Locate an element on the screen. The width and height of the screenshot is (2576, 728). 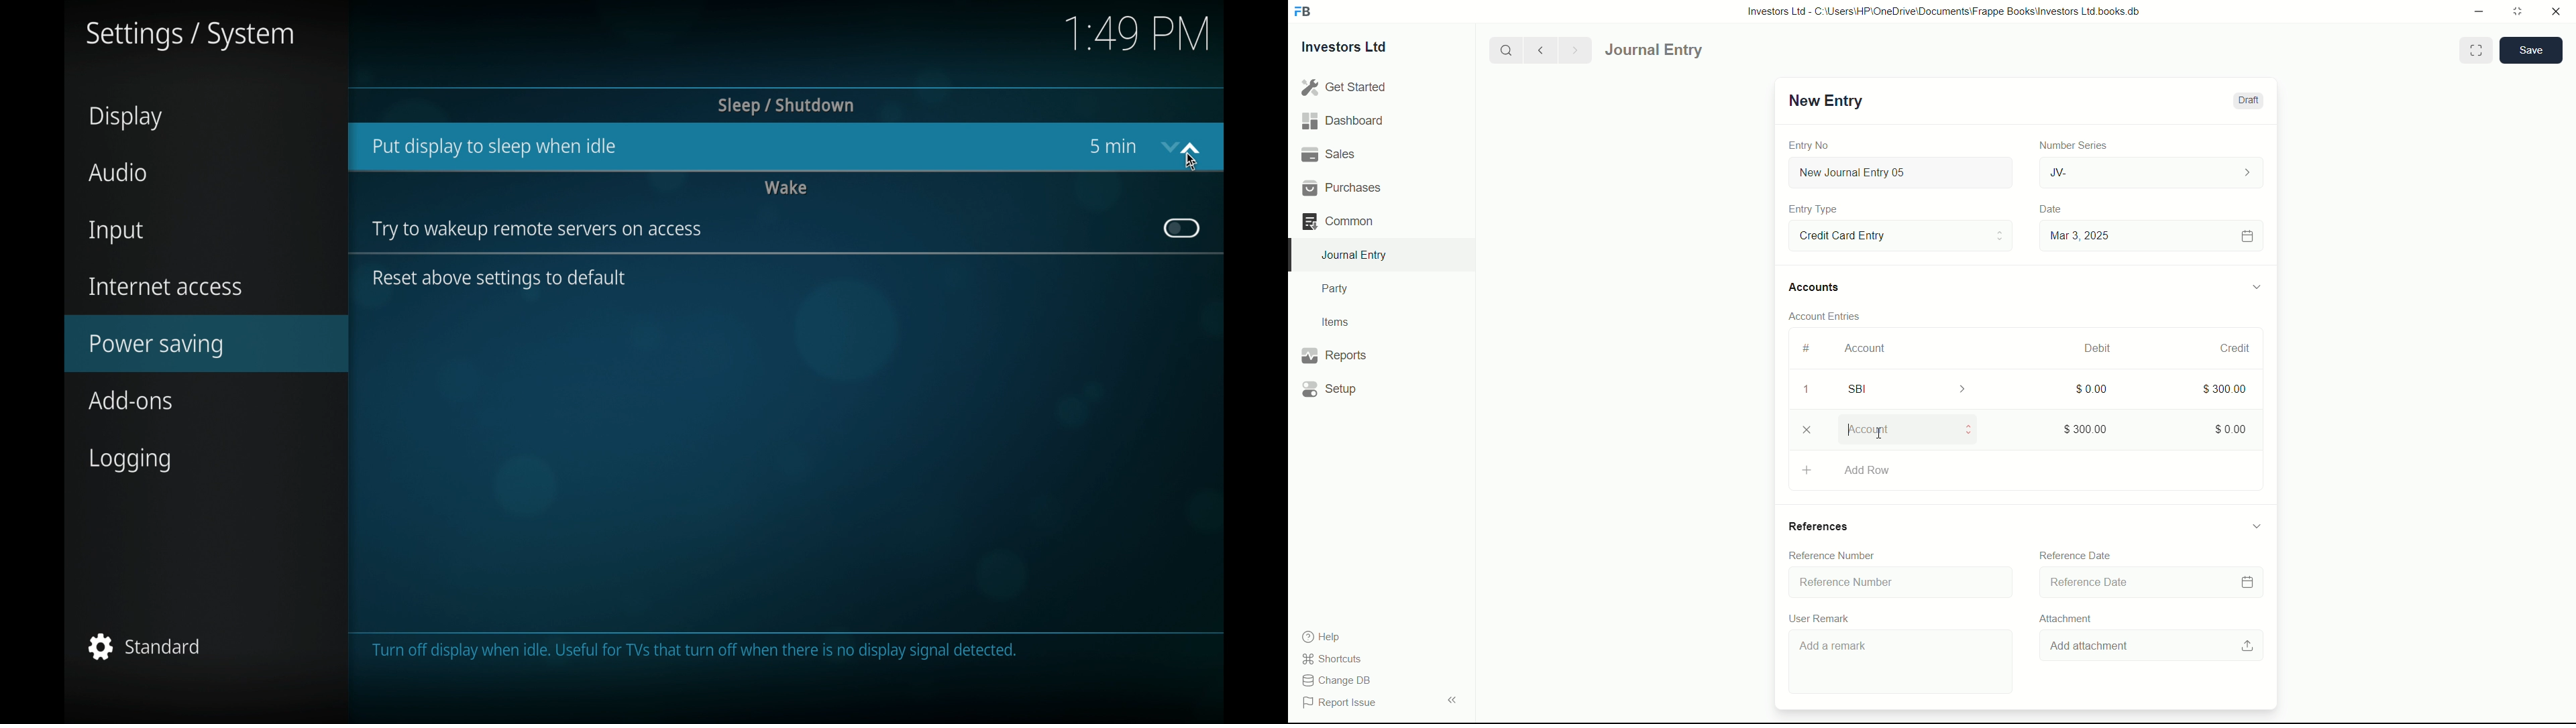
Entry No is located at coordinates (1811, 143).